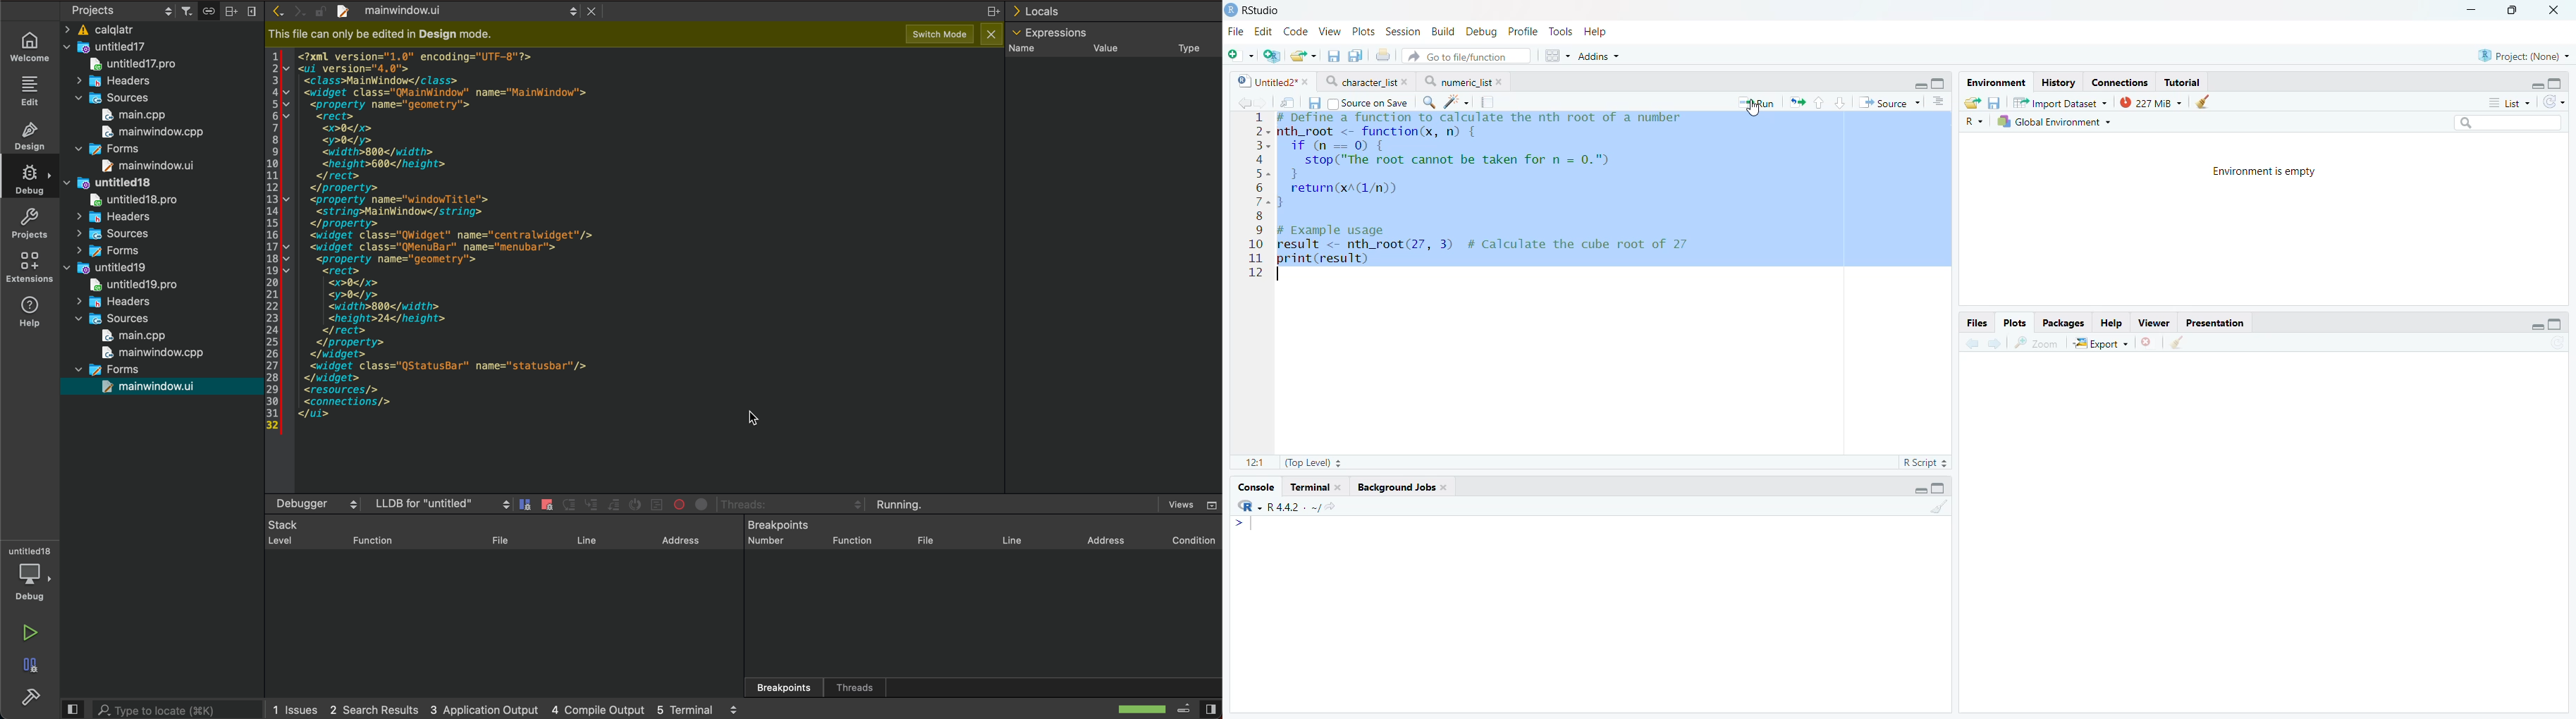 This screenshot has width=2576, height=728. Describe the element at coordinates (486, 707) in the screenshot. I see `3 application output` at that location.